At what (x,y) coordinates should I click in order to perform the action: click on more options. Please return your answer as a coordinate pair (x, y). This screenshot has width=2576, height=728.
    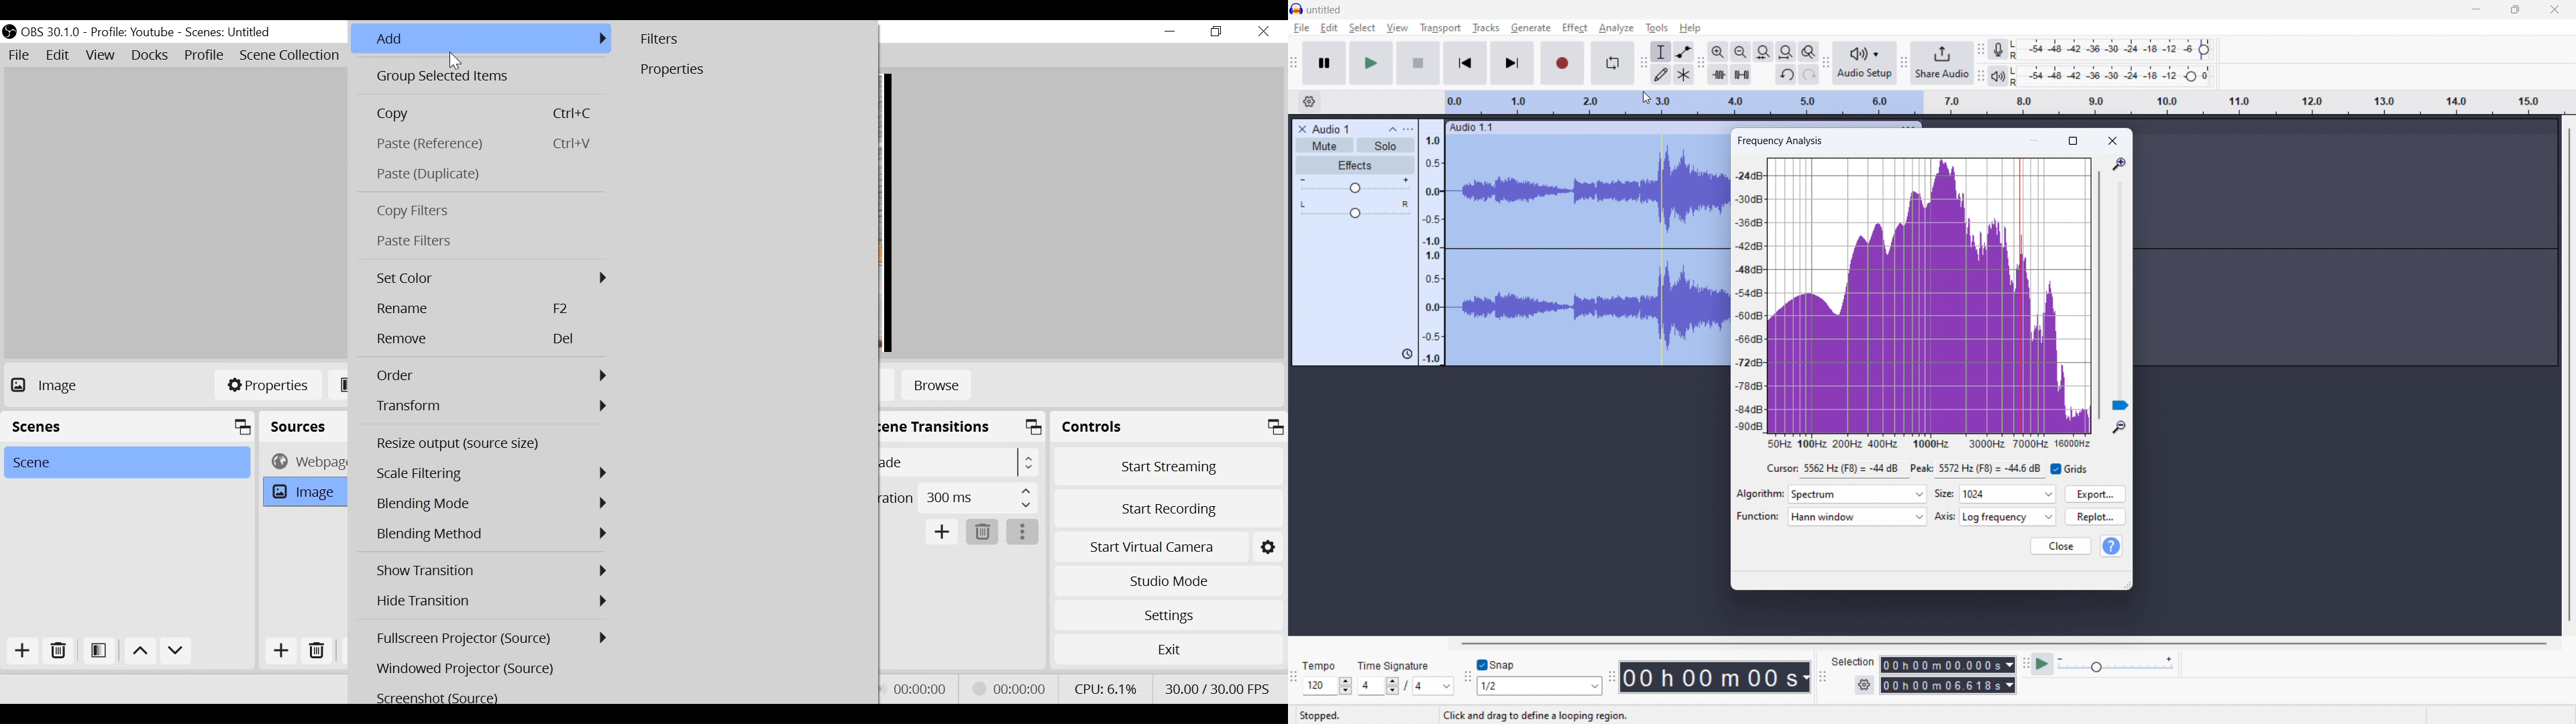
    Looking at the image, I should click on (1023, 532).